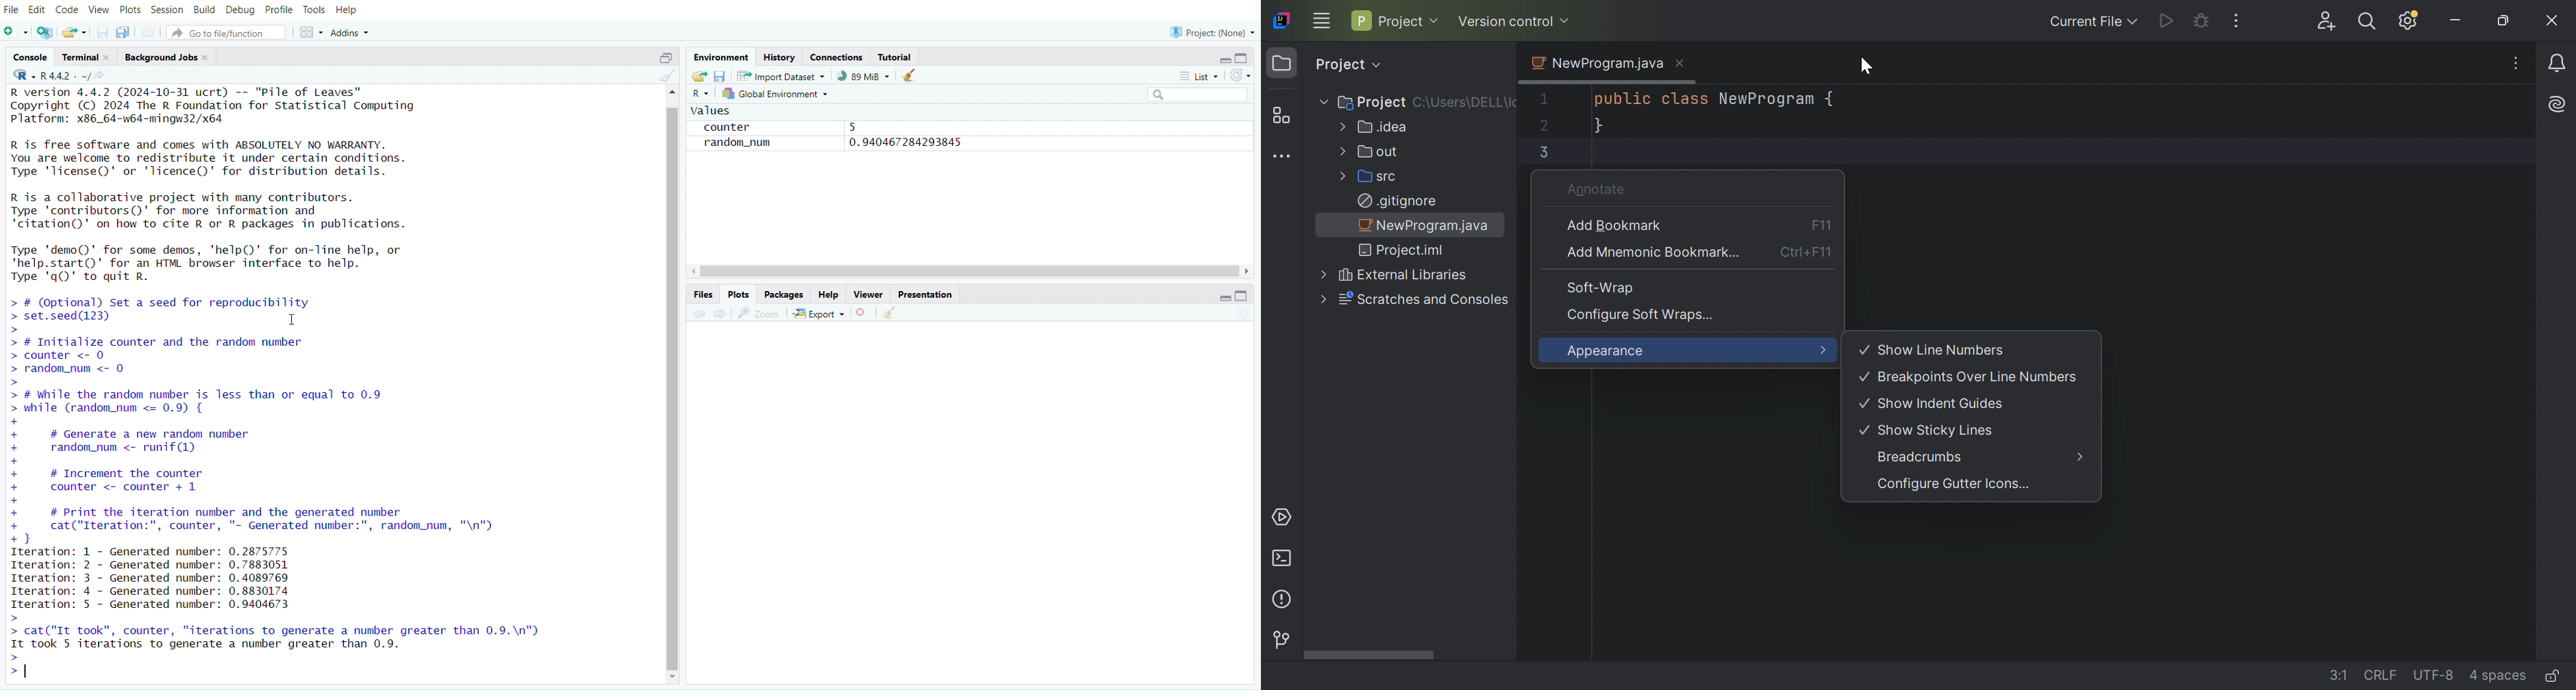 The width and height of the screenshot is (2576, 700). Describe the element at coordinates (66, 9) in the screenshot. I see `Code` at that location.